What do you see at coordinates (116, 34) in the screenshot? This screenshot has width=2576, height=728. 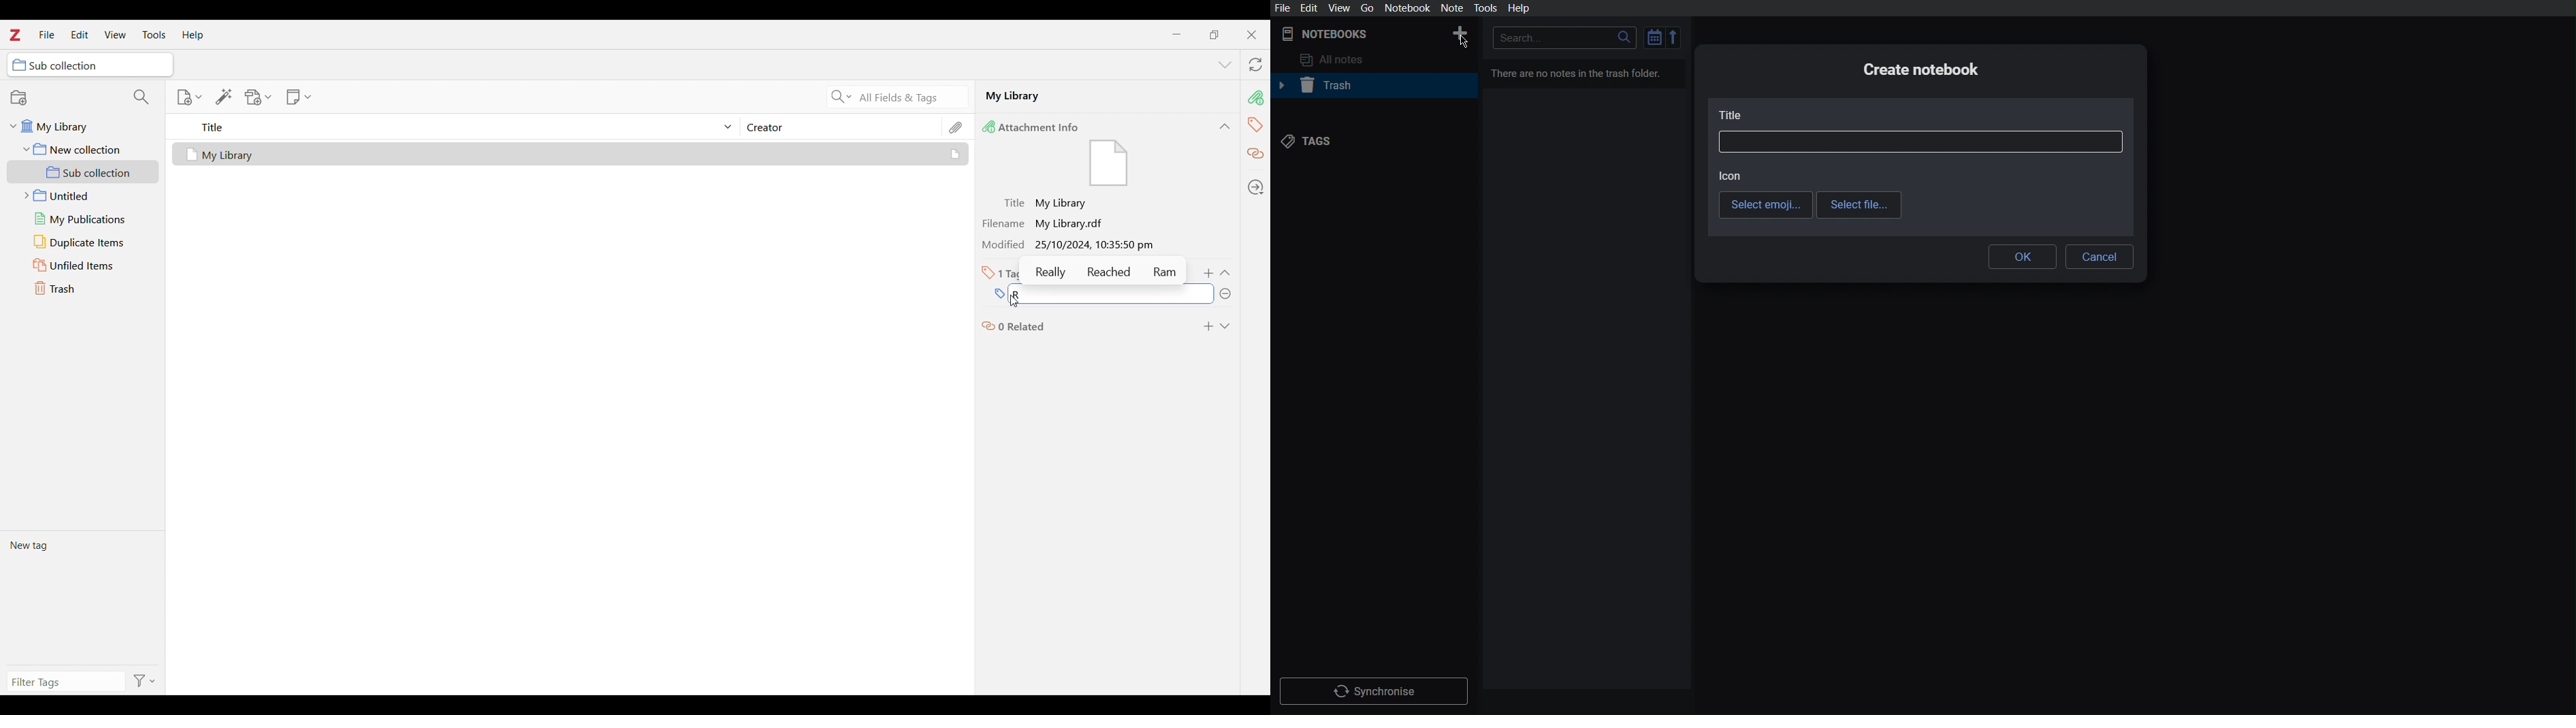 I see `View menu` at bounding box center [116, 34].